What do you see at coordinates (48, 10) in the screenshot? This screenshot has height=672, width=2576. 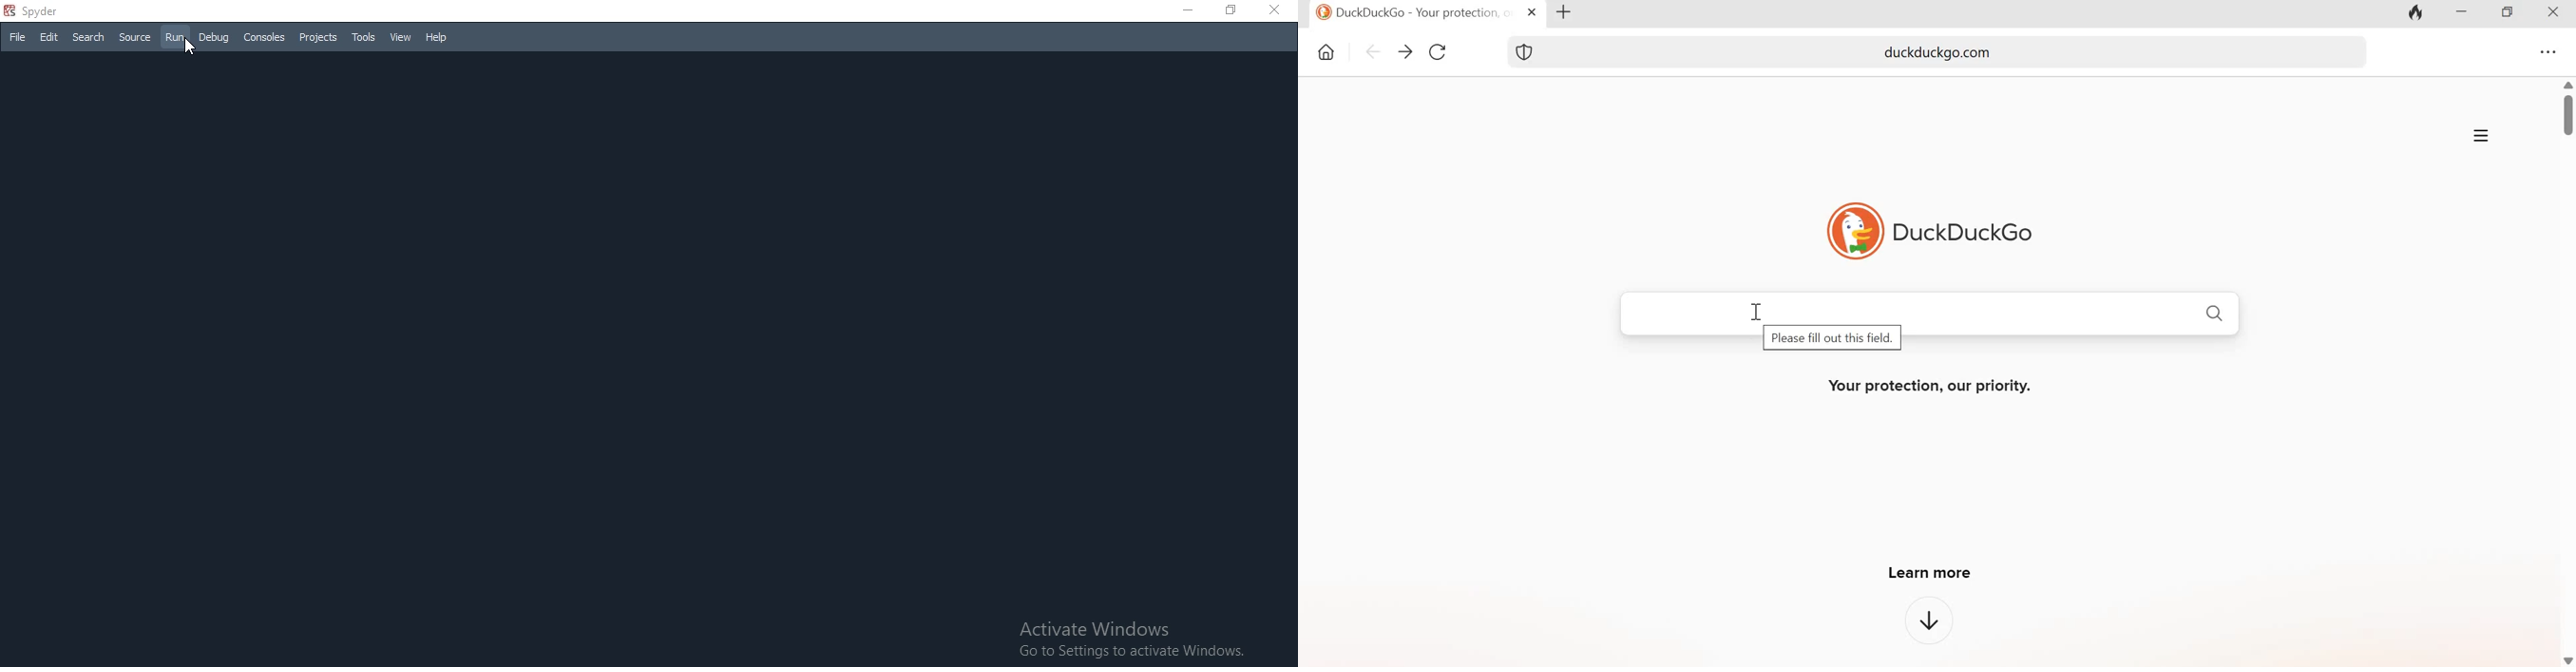 I see `spyder` at bounding box center [48, 10].